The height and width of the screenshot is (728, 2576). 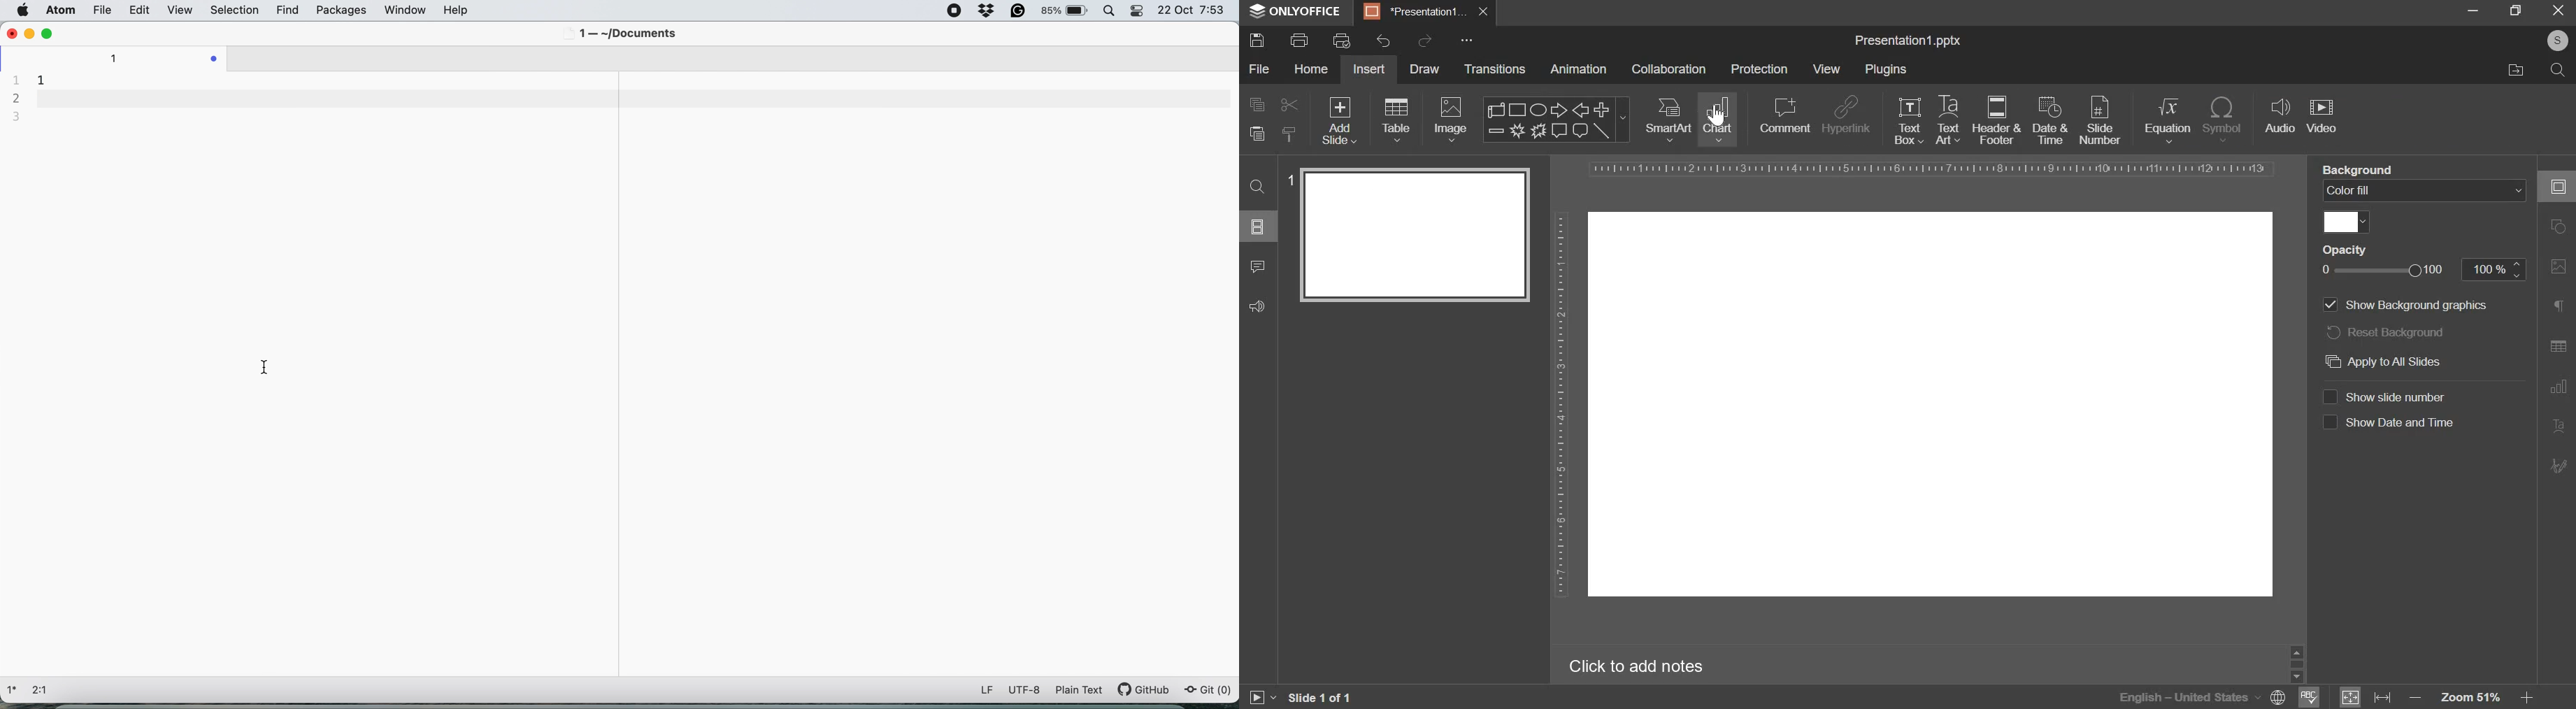 I want to click on file location, so click(x=2516, y=69).